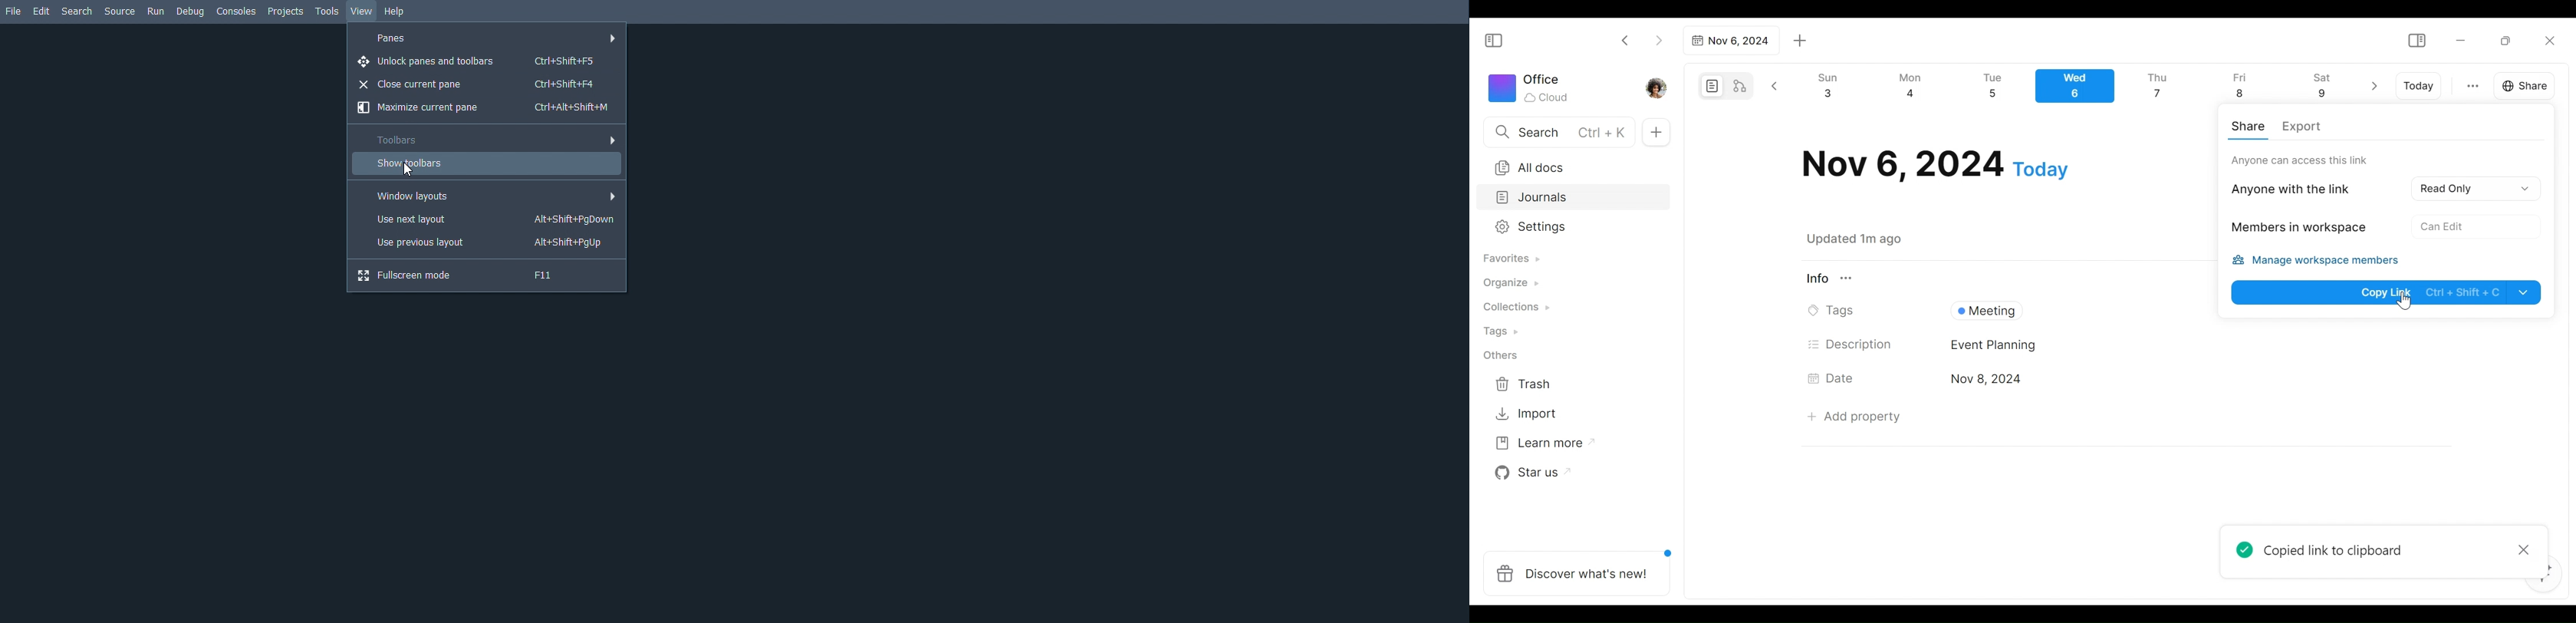 The image size is (2576, 644). What do you see at coordinates (1528, 412) in the screenshot?
I see `Import` at bounding box center [1528, 412].